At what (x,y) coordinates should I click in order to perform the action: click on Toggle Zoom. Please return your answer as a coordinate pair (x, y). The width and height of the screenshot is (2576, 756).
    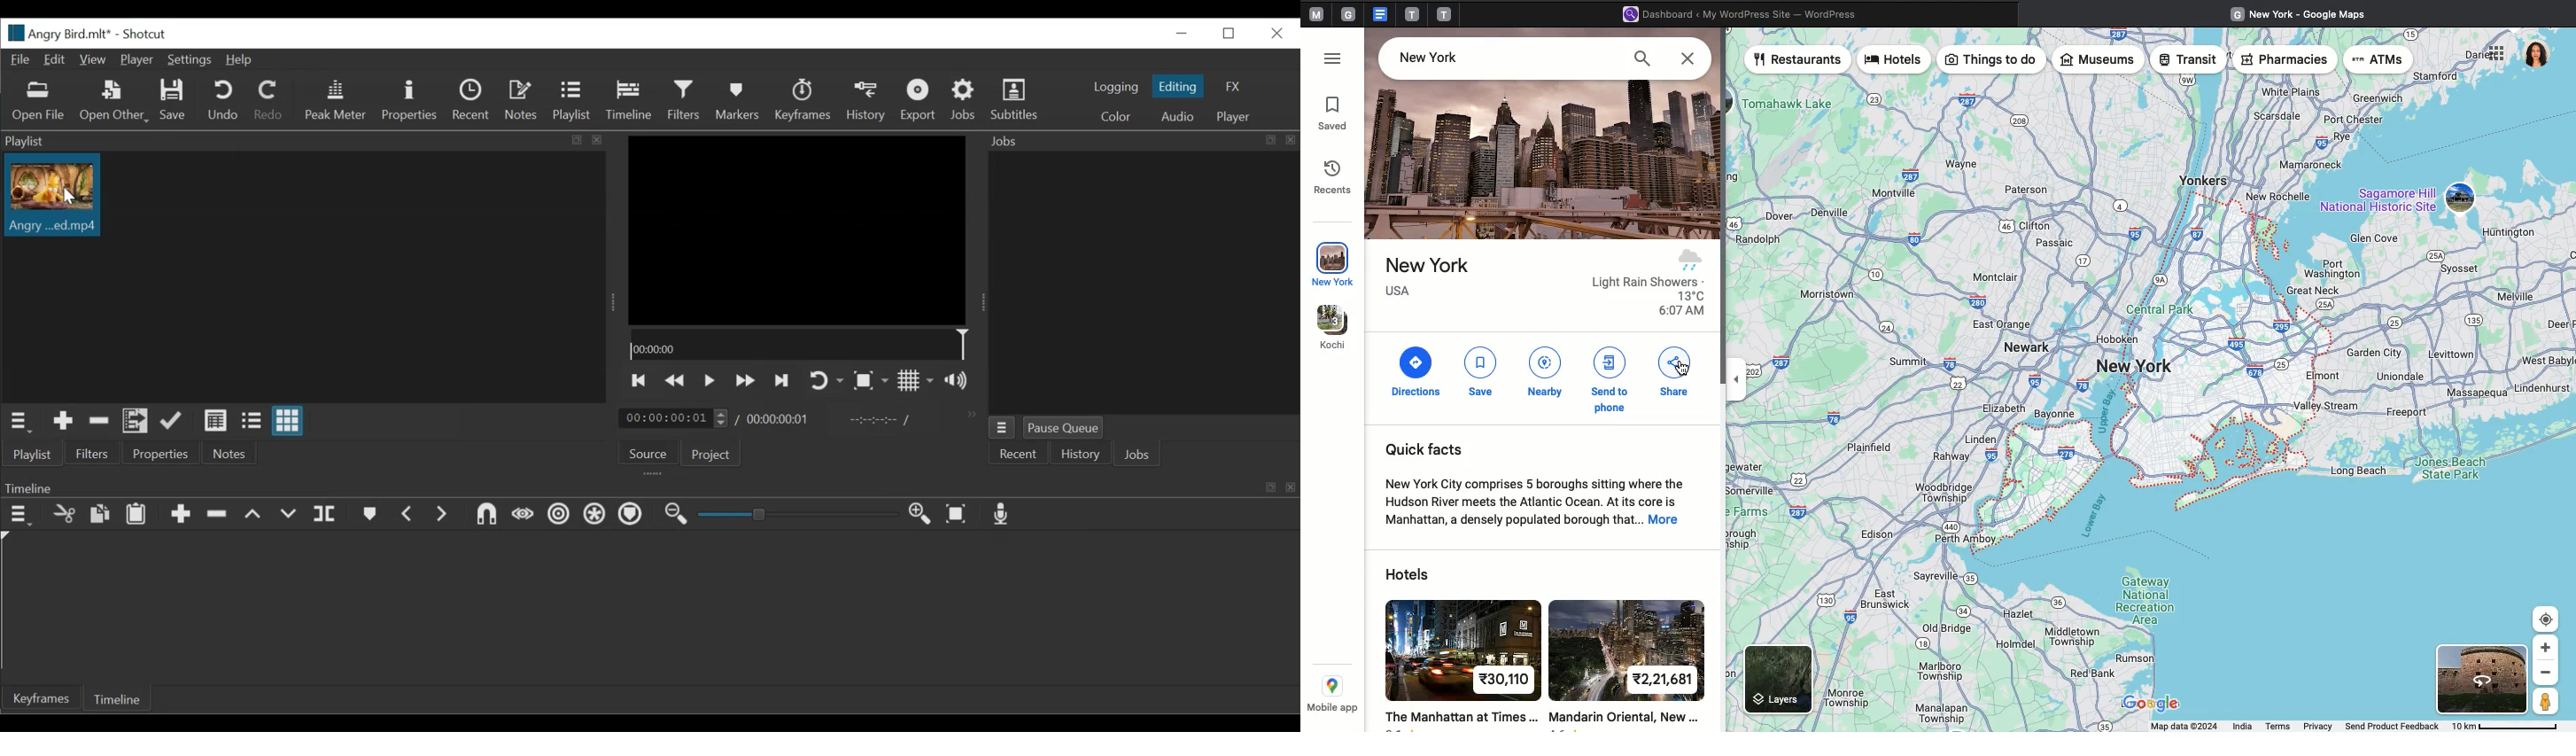
    Looking at the image, I should click on (869, 381).